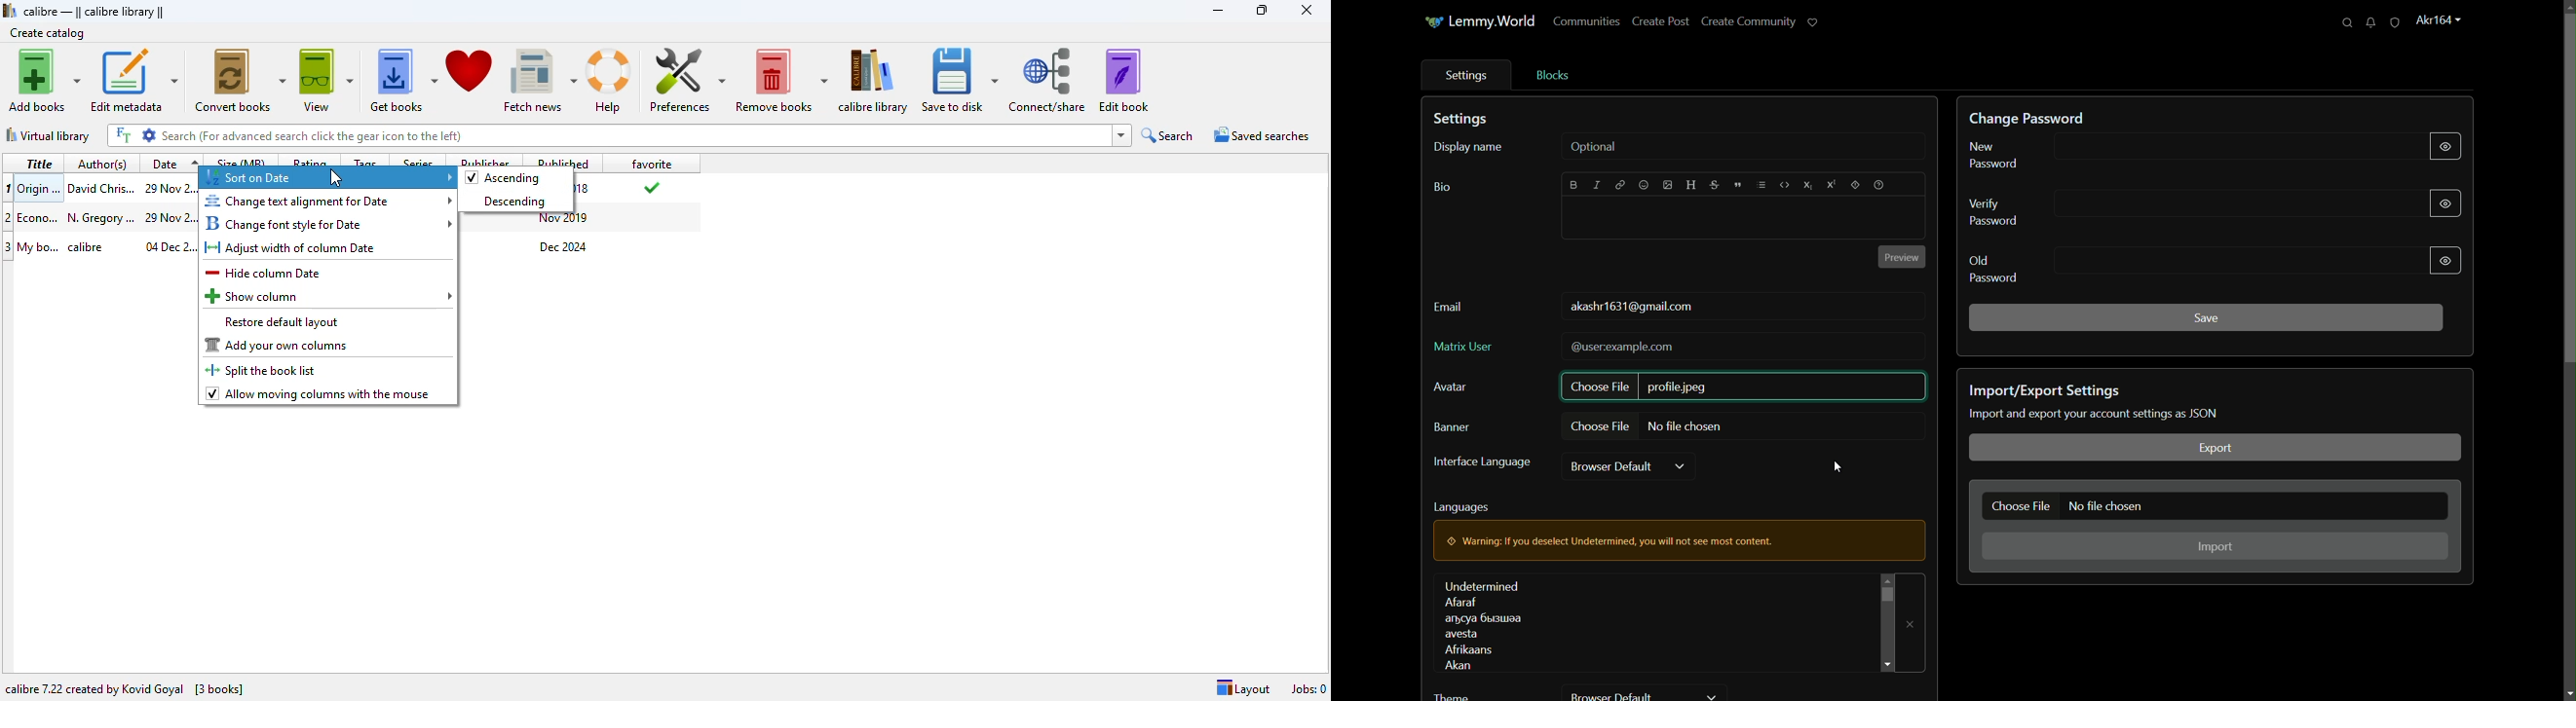 The height and width of the screenshot is (728, 2576). I want to click on scroll bar, so click(2569, 189).